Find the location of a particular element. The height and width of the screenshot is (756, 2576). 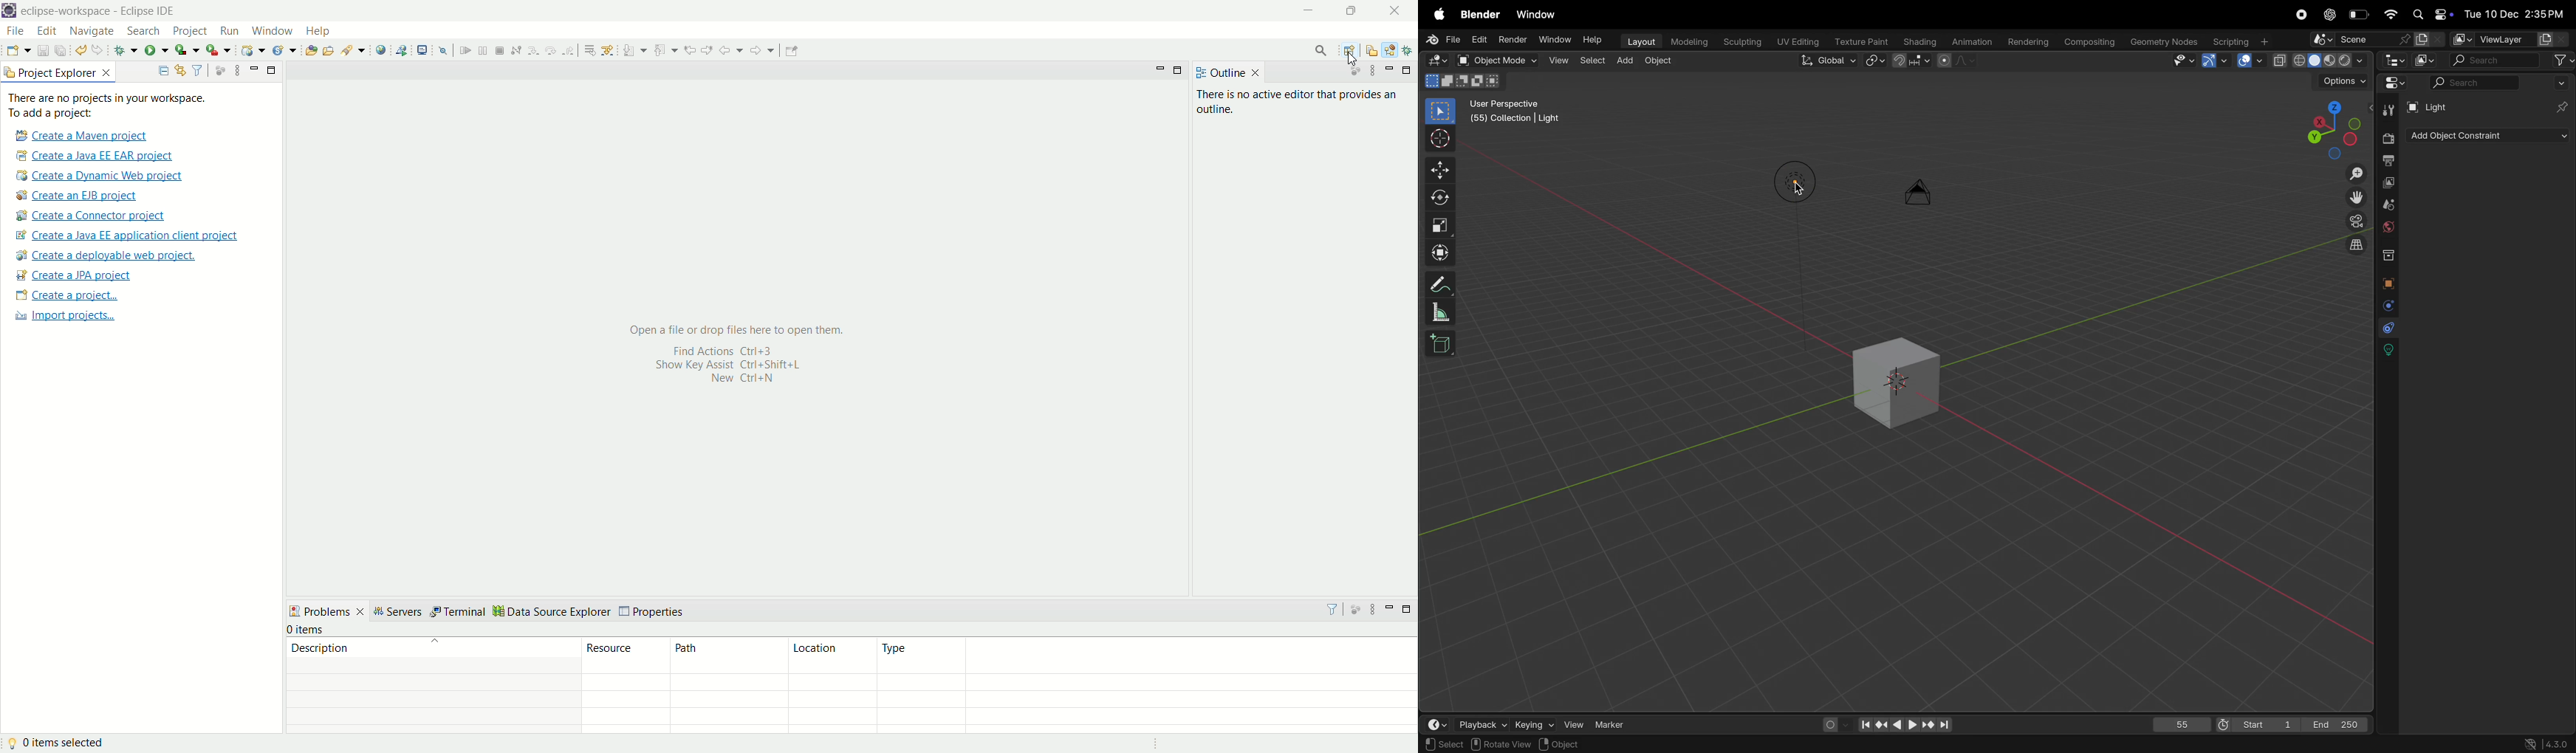

forward is located at coordinates (761, 50).